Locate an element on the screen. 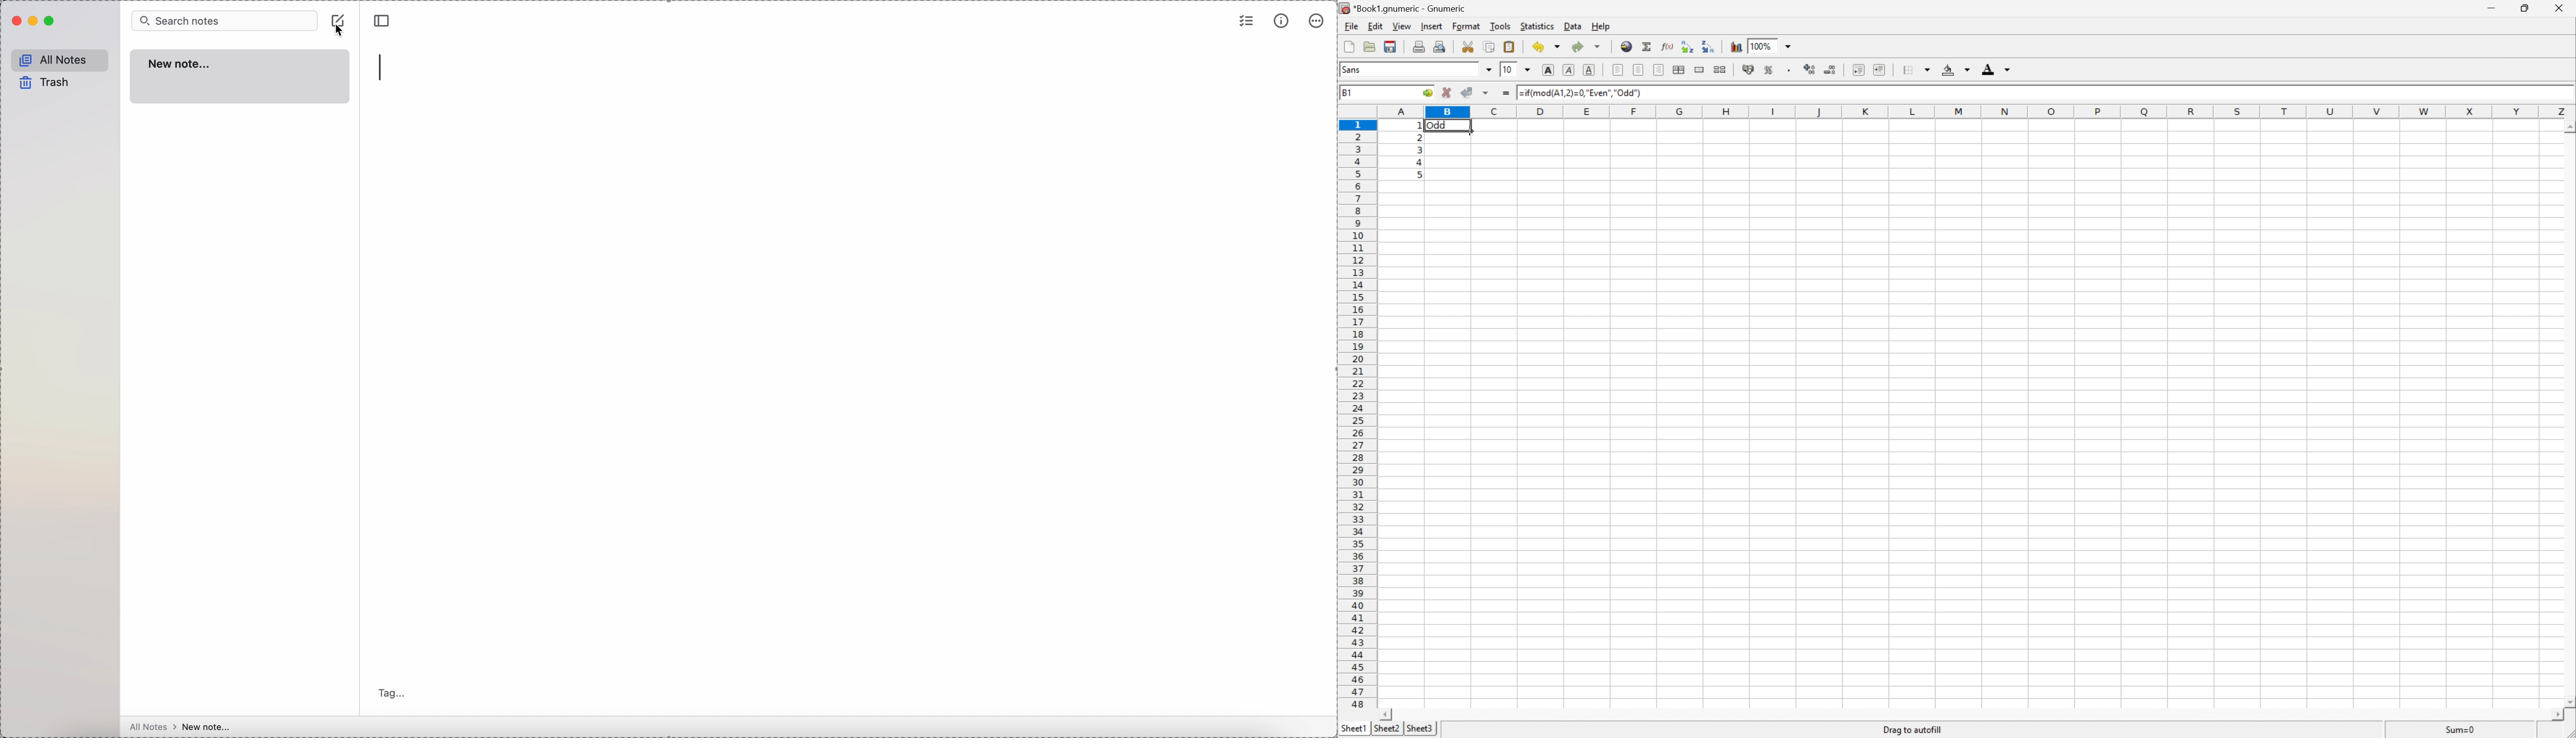 This screenshot has width=2576, height=756. Edit function in current cell is located at coordinates (1667, 47).